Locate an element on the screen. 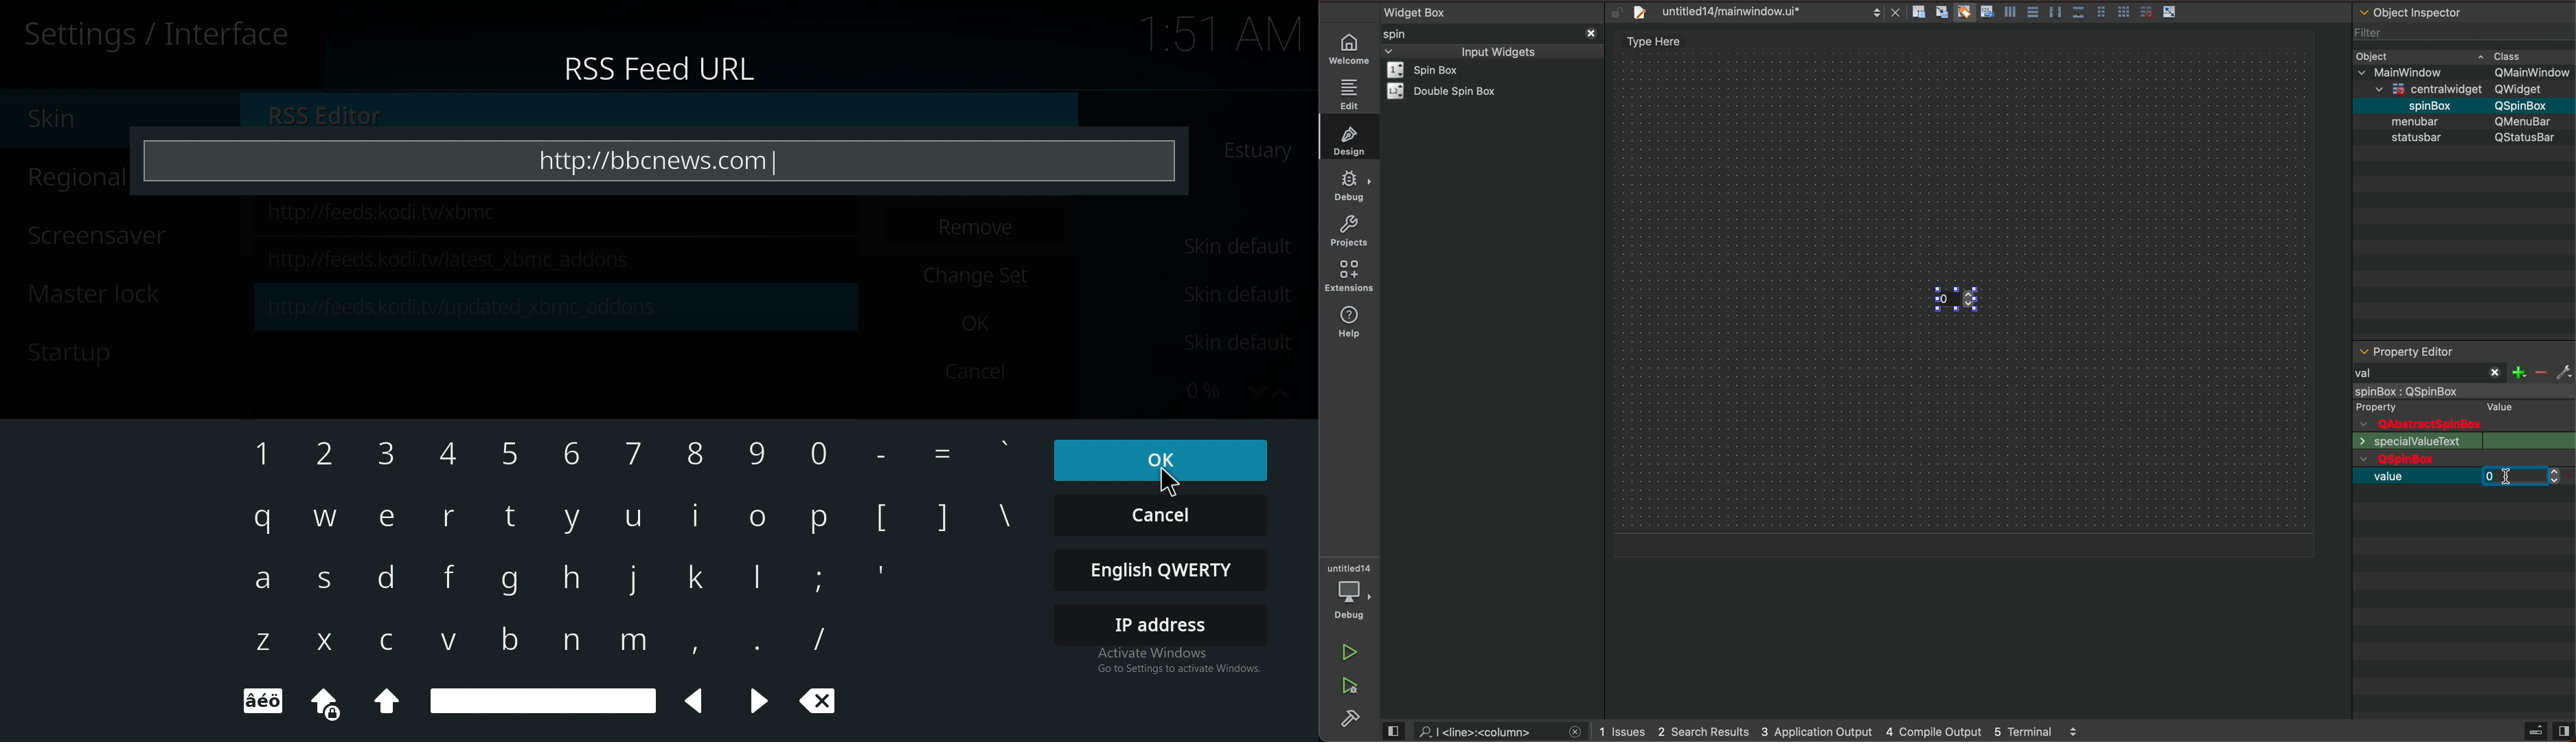  s is located at coordinates (326, 581).